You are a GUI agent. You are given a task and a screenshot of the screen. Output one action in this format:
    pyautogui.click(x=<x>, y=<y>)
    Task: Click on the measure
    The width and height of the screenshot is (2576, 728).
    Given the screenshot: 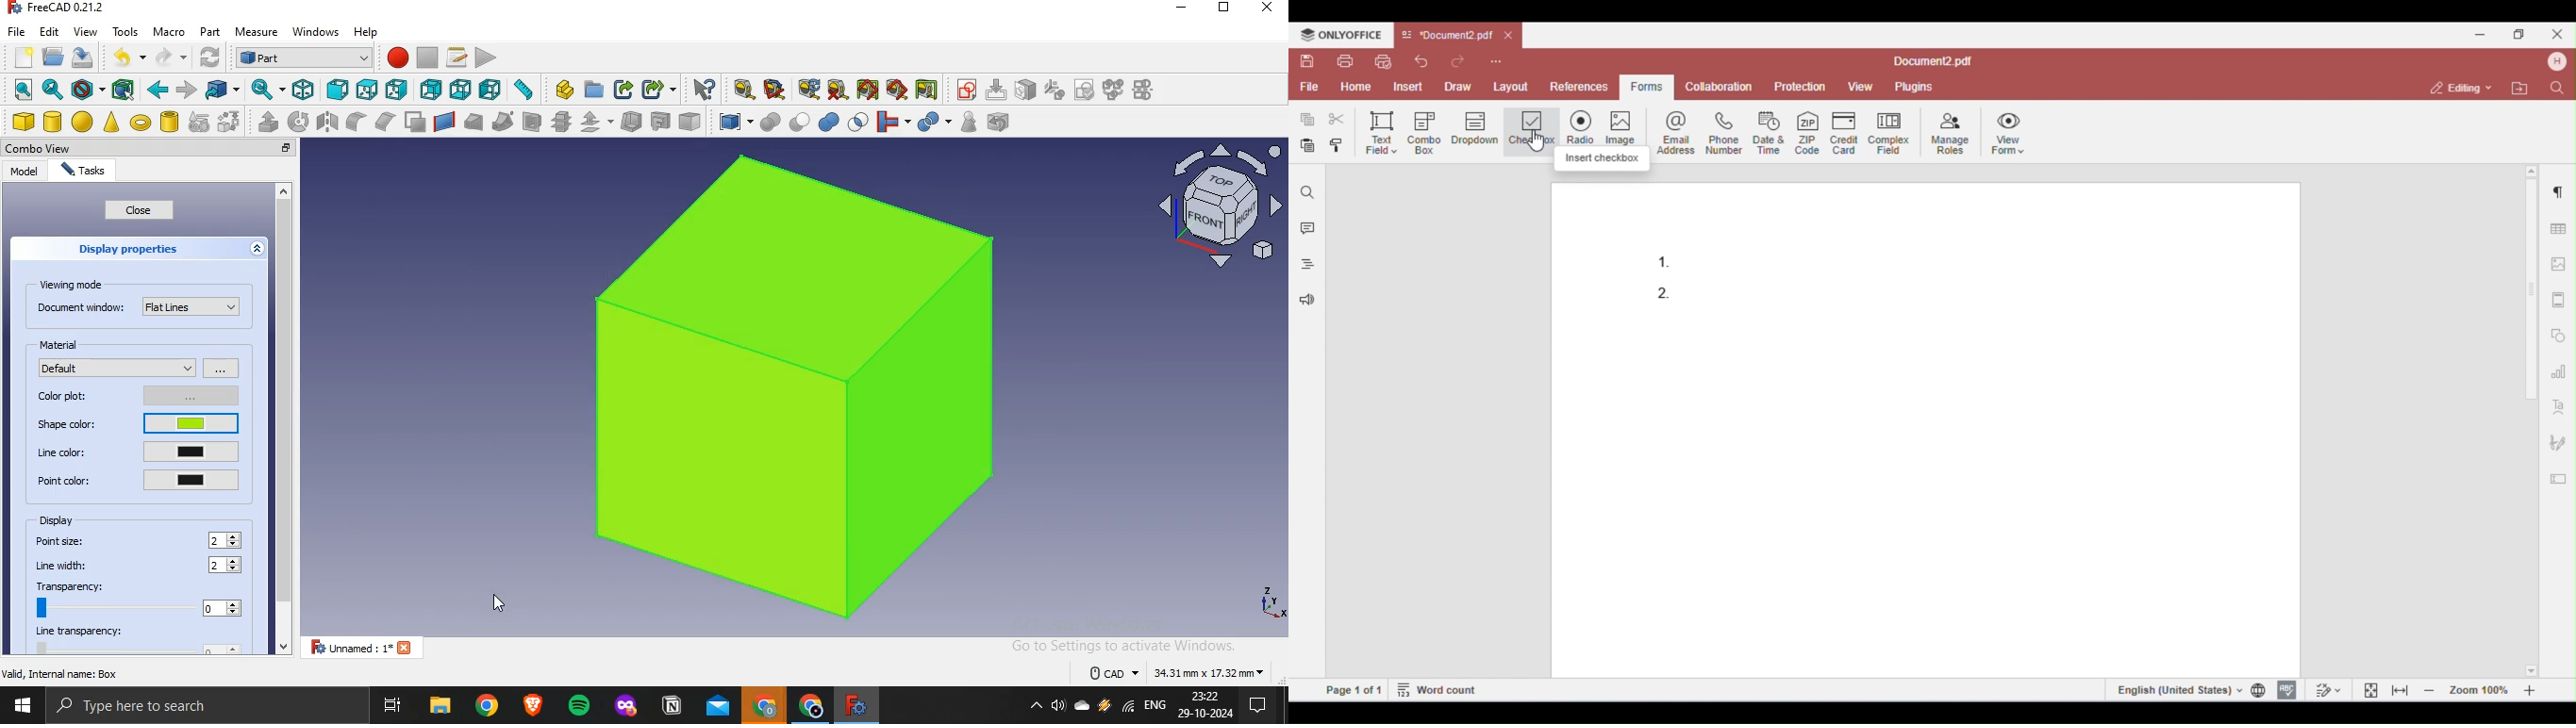 What is the action you would take?
    pyautogui.click(x=257, y=33)
    